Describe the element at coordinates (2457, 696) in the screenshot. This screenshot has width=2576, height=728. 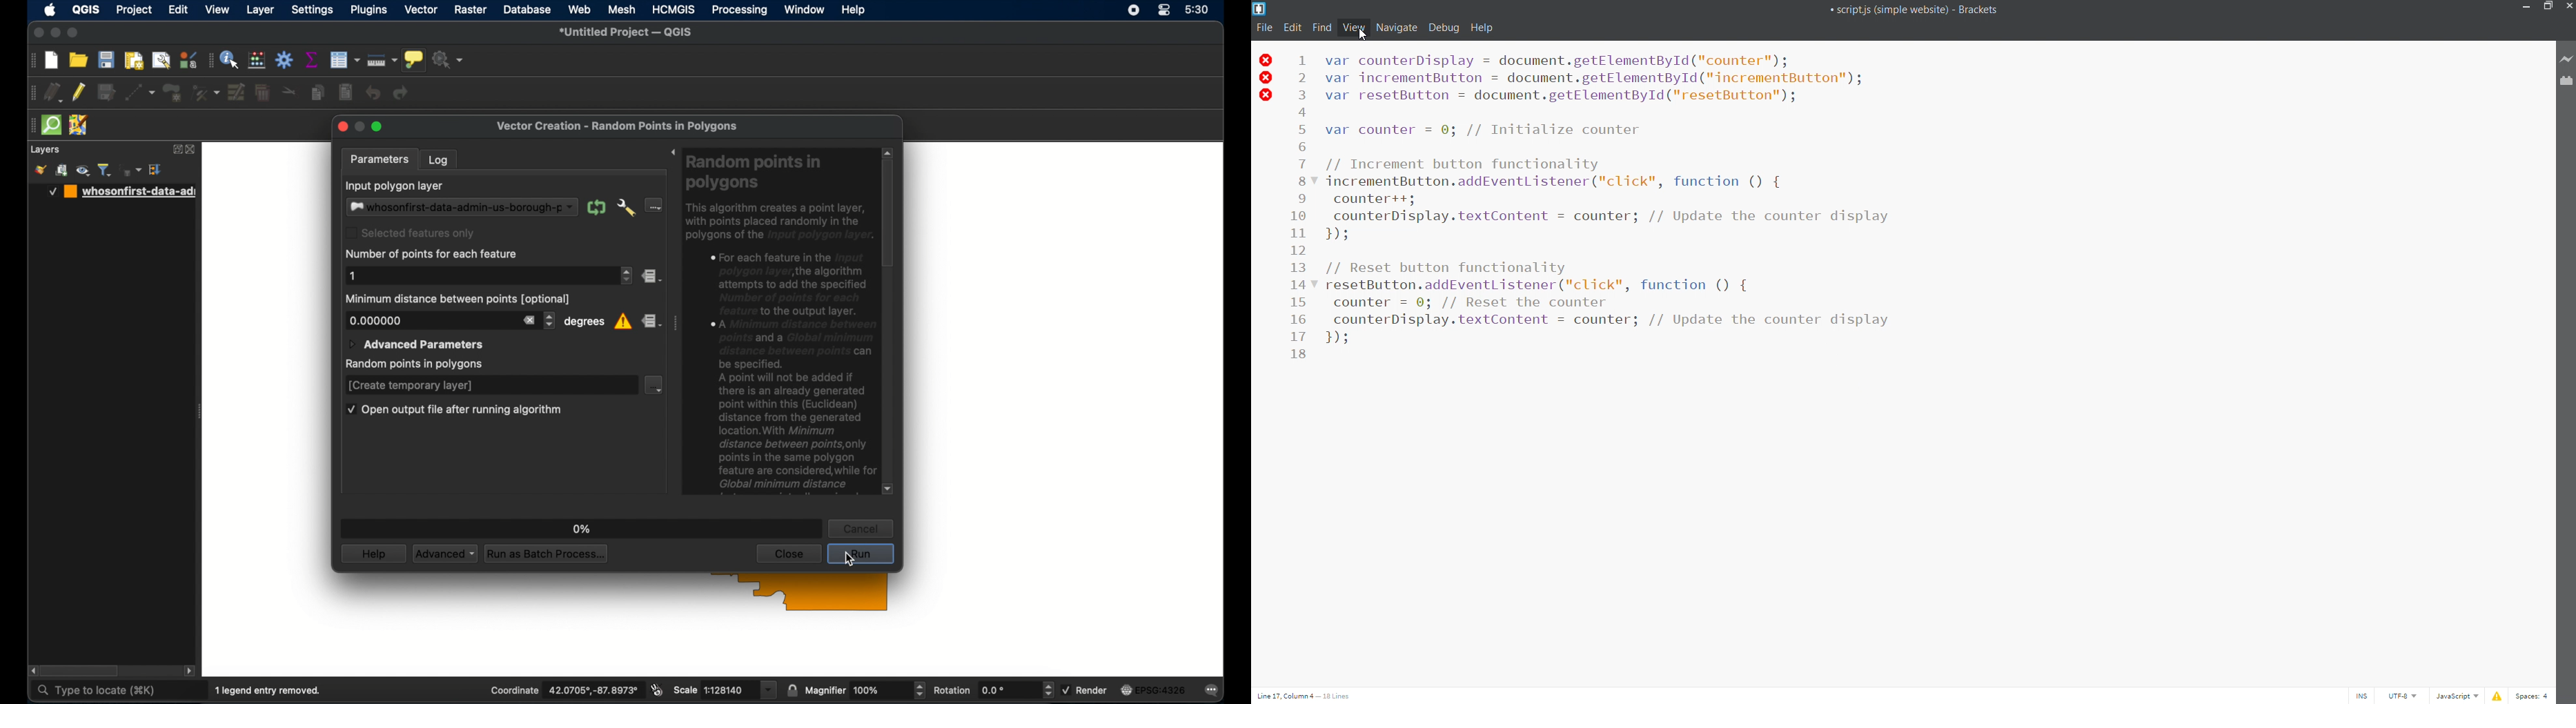
I see `file type` at that location.